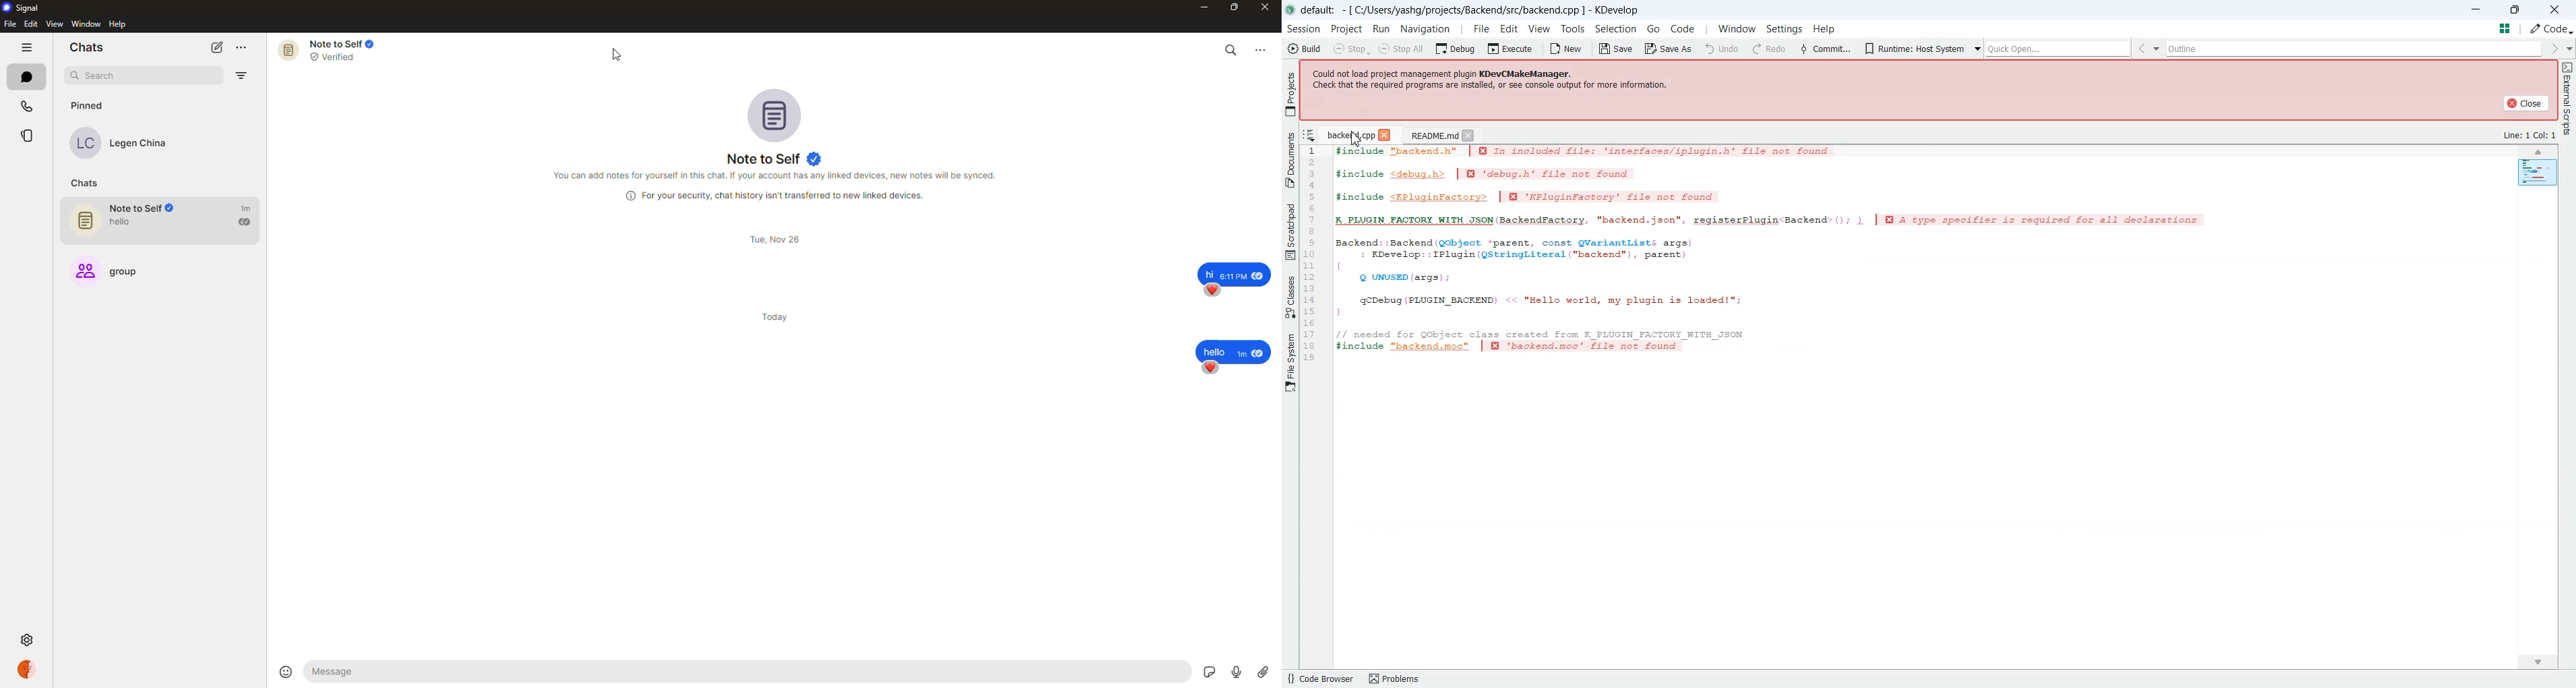 The height and width of the screenshot is (700, 2576). What do you see at coordinates (2538, 174) in the screenshot?
I see `File Overview` at bounding box center [2538, 174].